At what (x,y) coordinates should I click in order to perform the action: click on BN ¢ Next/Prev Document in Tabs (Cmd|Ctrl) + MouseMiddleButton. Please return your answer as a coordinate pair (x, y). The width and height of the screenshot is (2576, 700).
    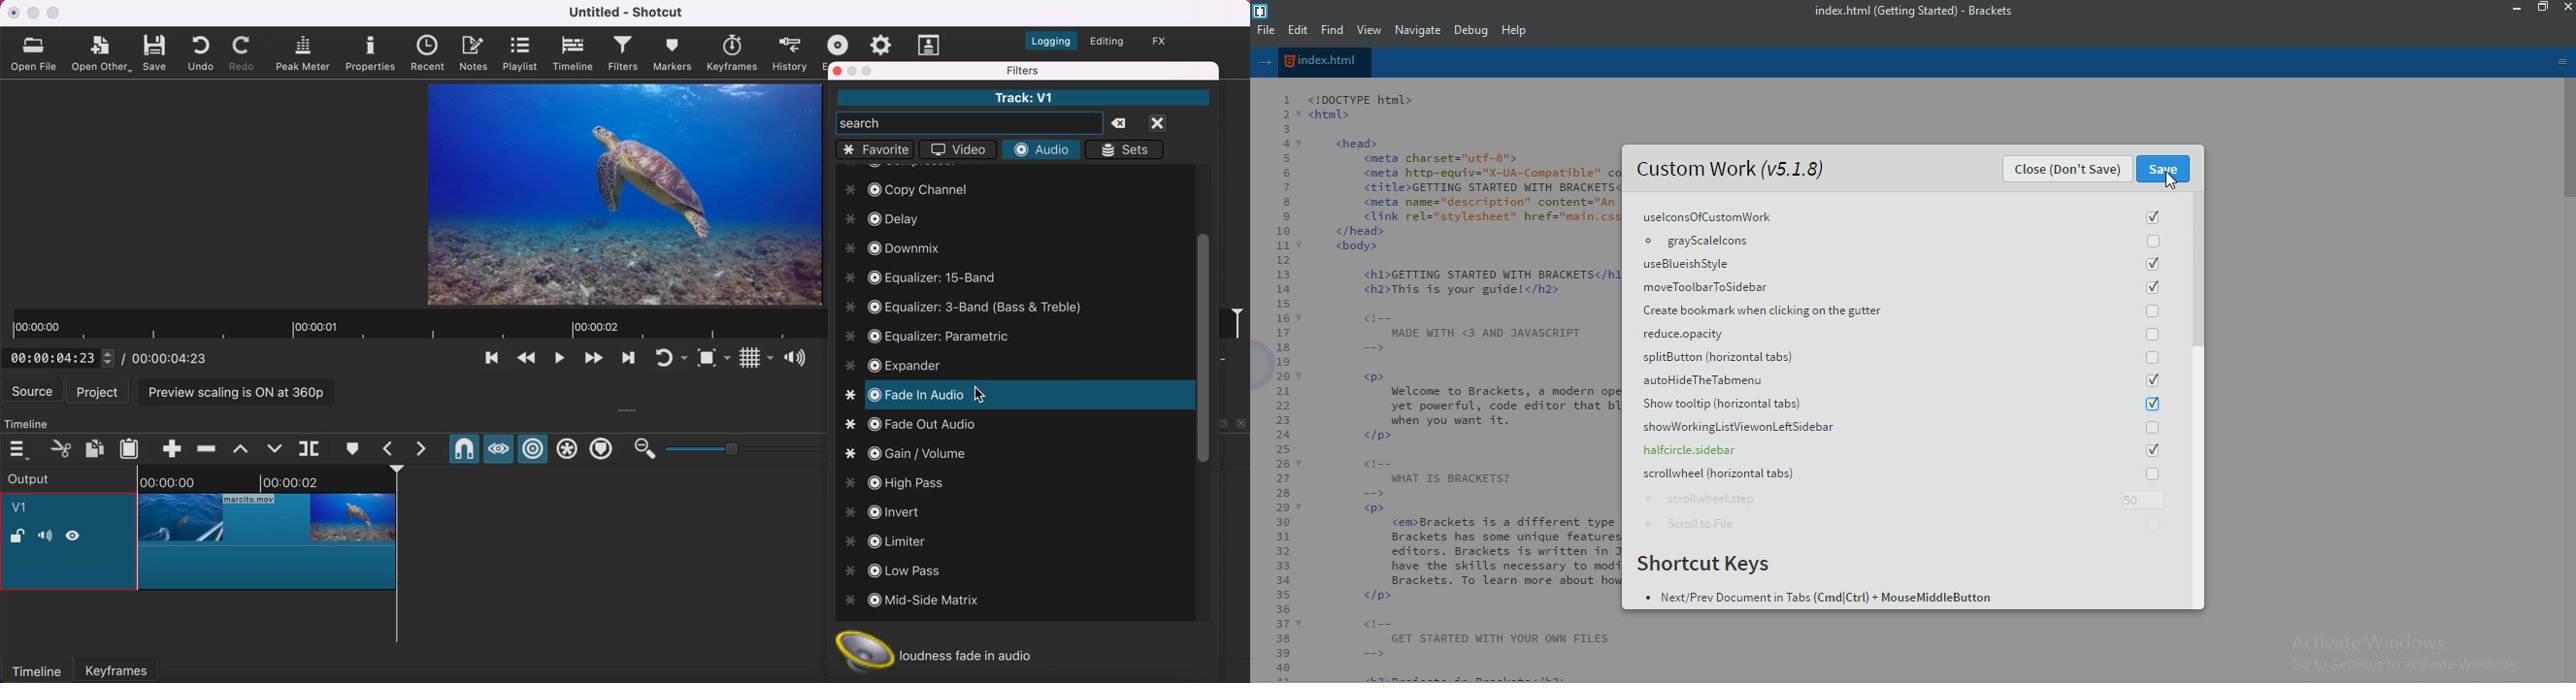
    Looking at the image, I should click on (1816, 598).